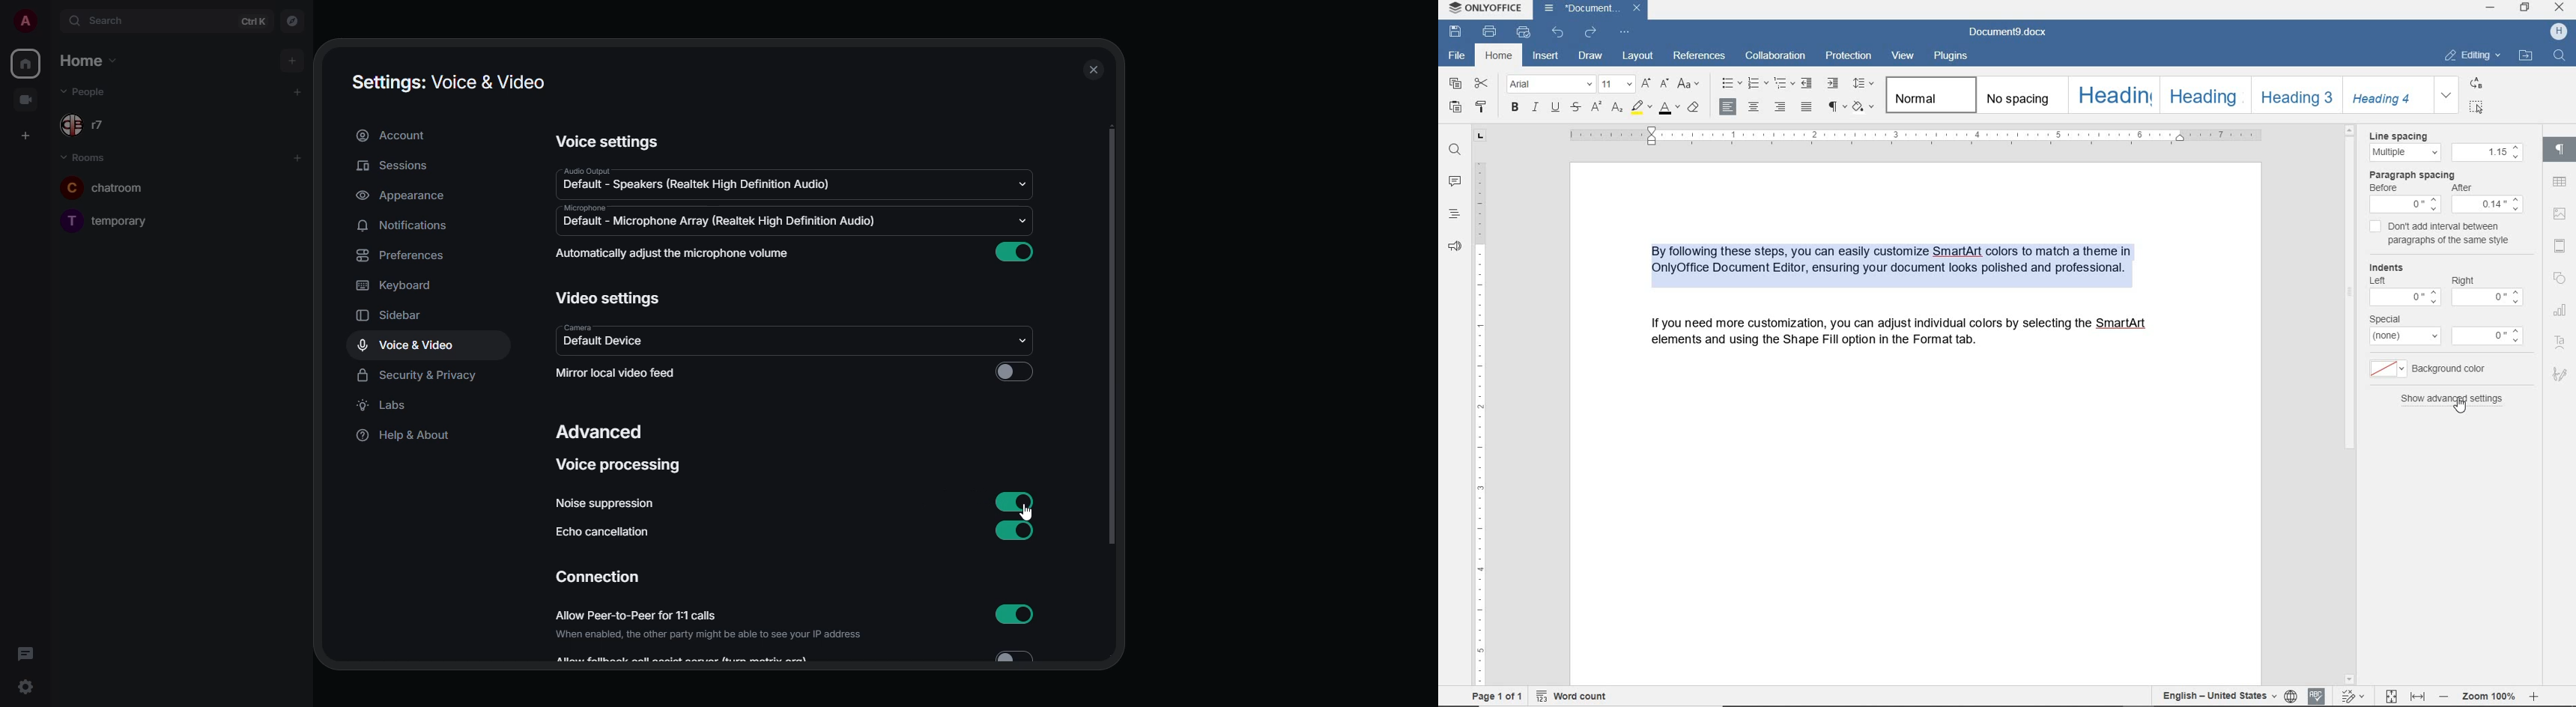 This screenshot has width=2576, height=728. What do you see at coordinates (2467, 189) in the screenshot?
I see `after` at bounding box center [2467, 189].